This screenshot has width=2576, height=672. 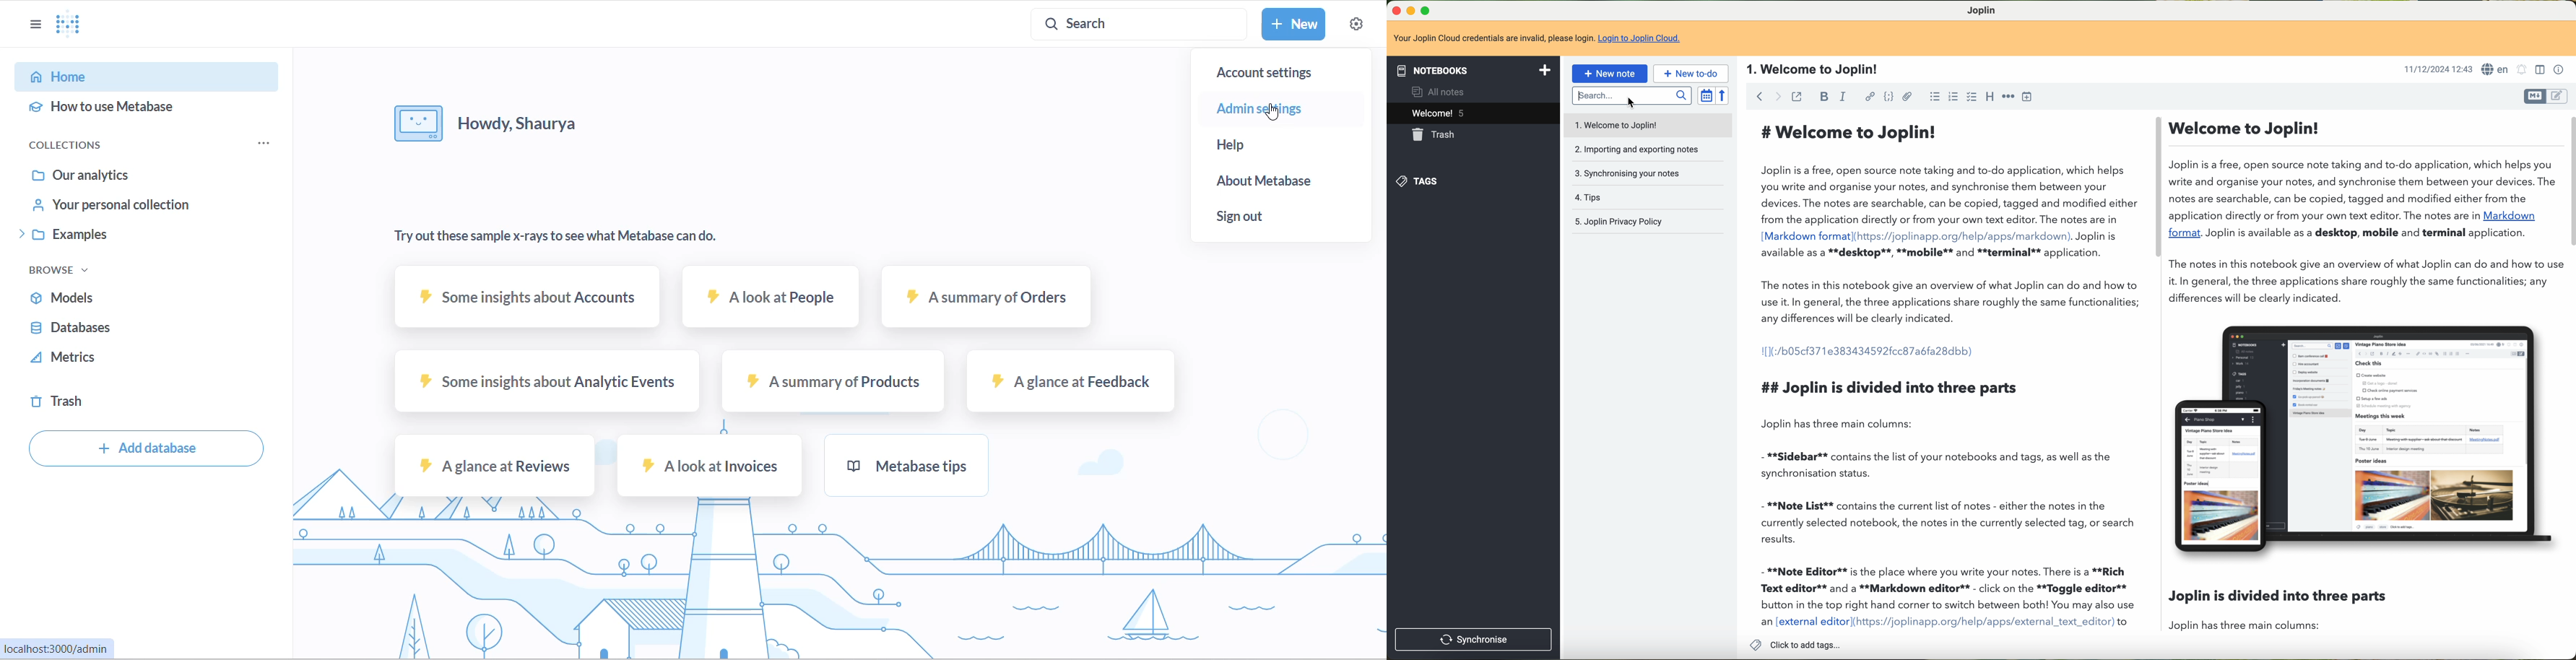 I want to click on navigate back arrow, so click(x=1758, y=97).